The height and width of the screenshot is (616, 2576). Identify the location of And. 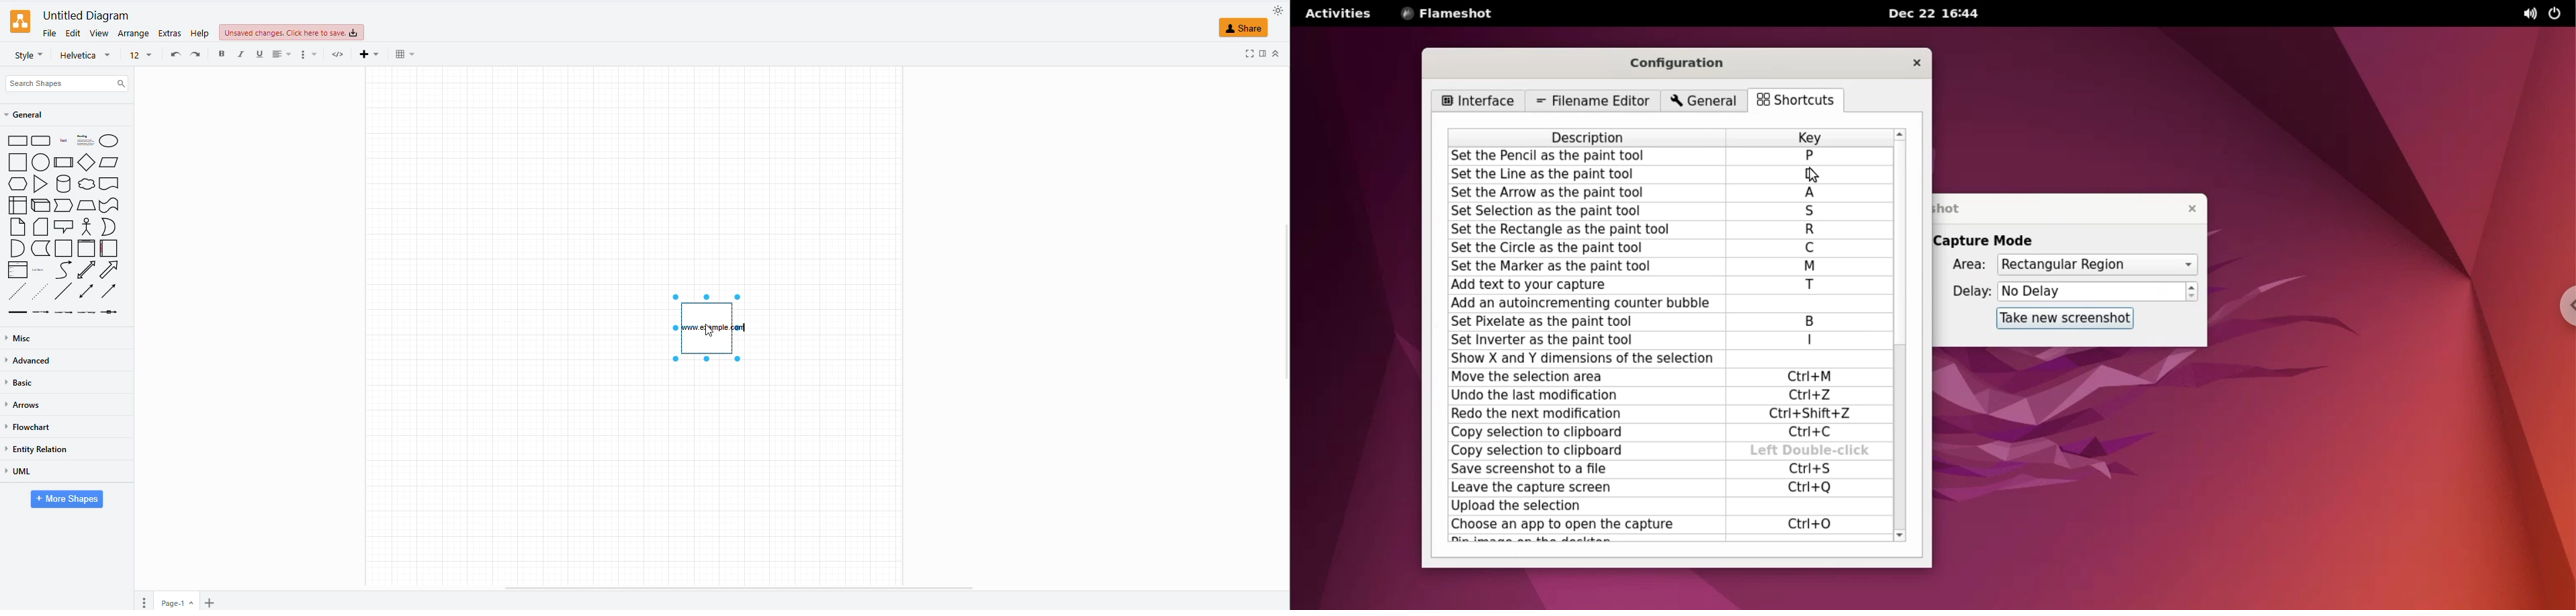
(18, 249).